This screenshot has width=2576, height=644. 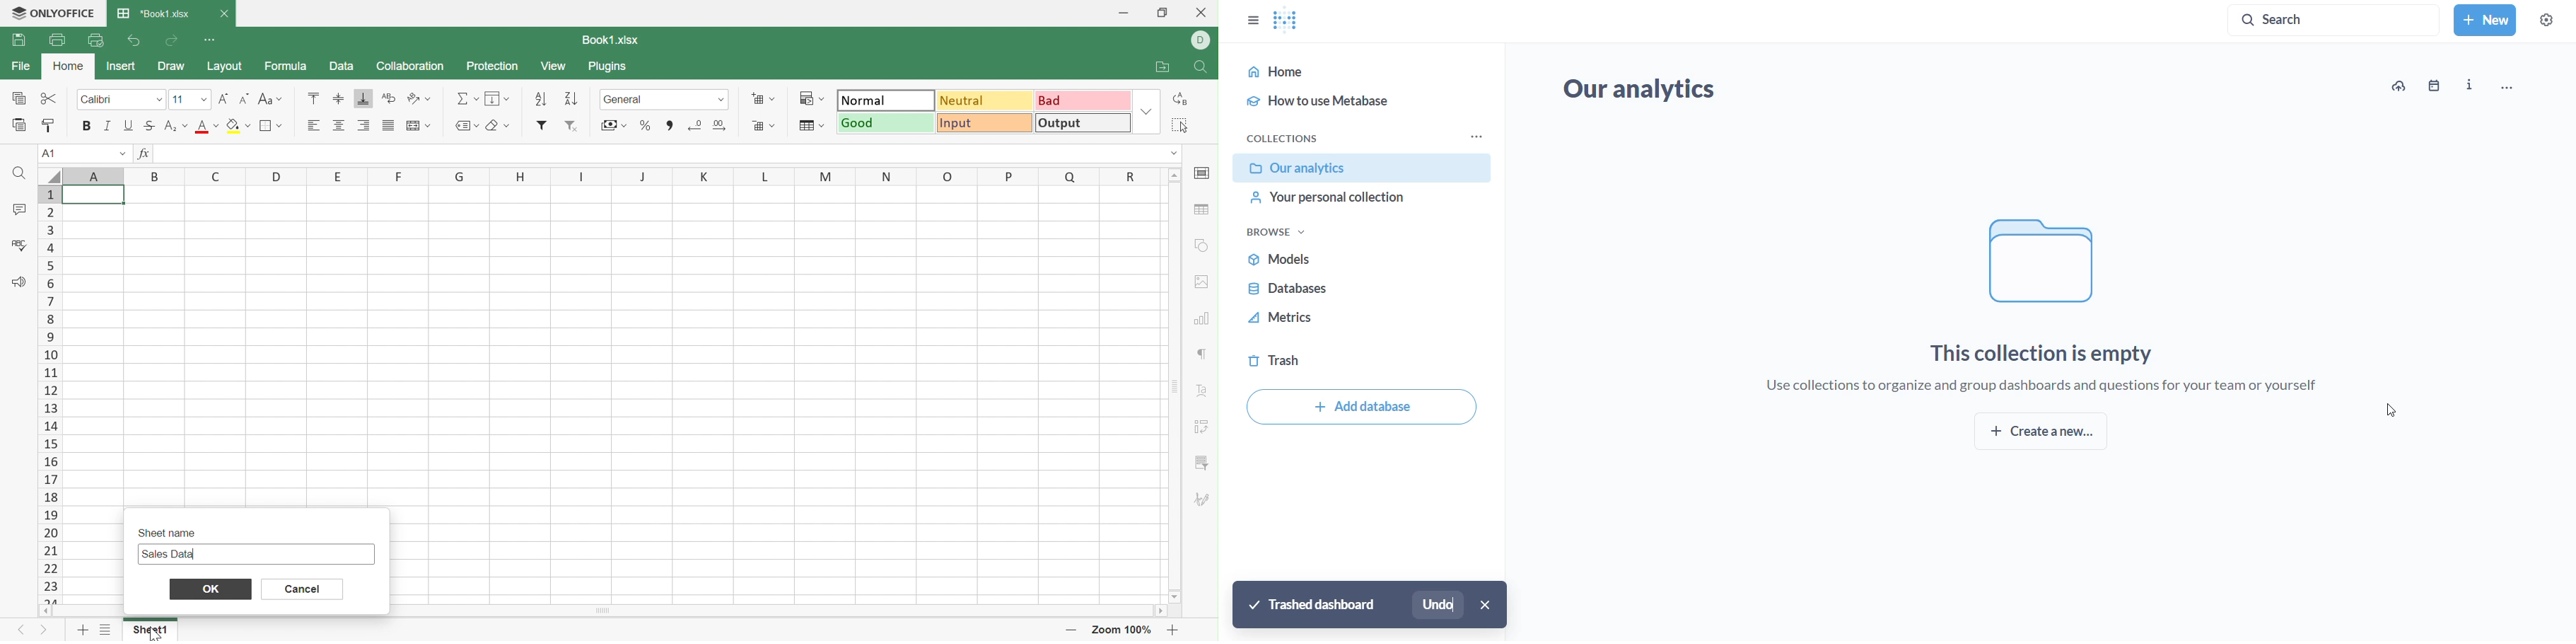 What do you see at coordinates (83, 630) in the screenshot?
I see `Add sheet` at bounding box center [83, 630].